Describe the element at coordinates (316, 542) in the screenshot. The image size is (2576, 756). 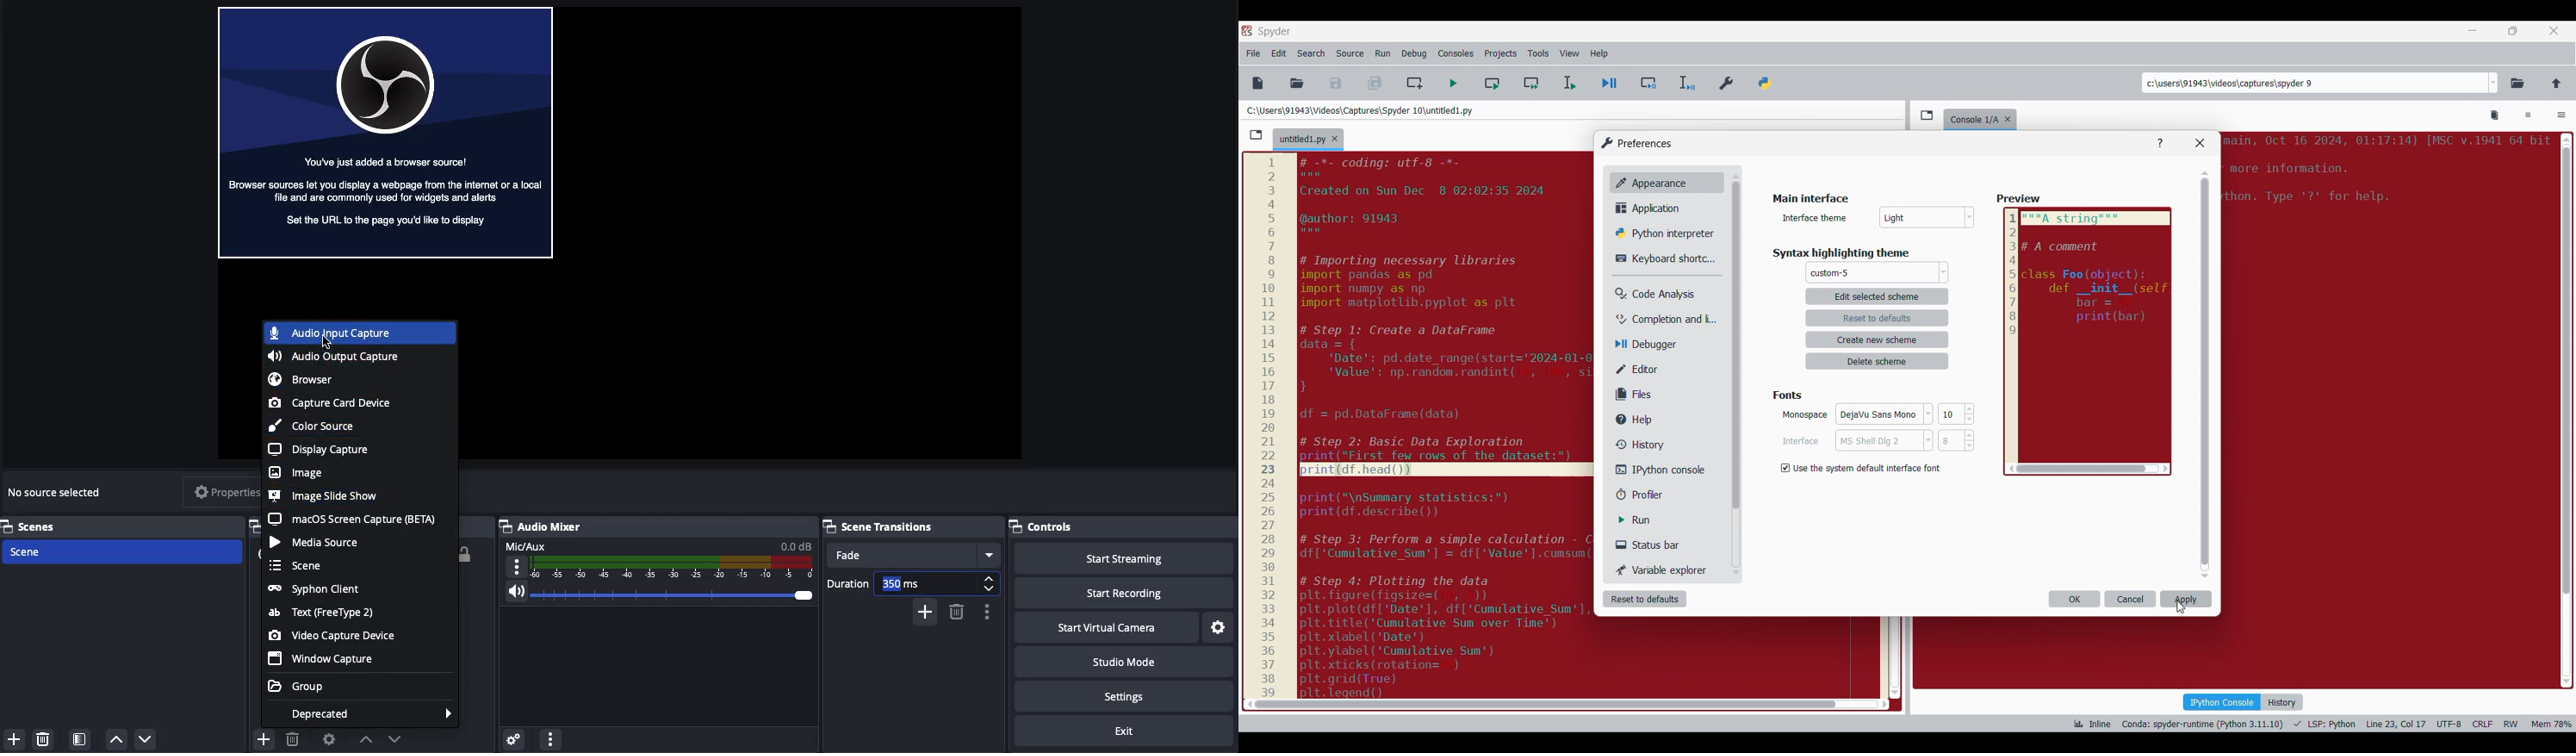
I see `Media source` at that location.